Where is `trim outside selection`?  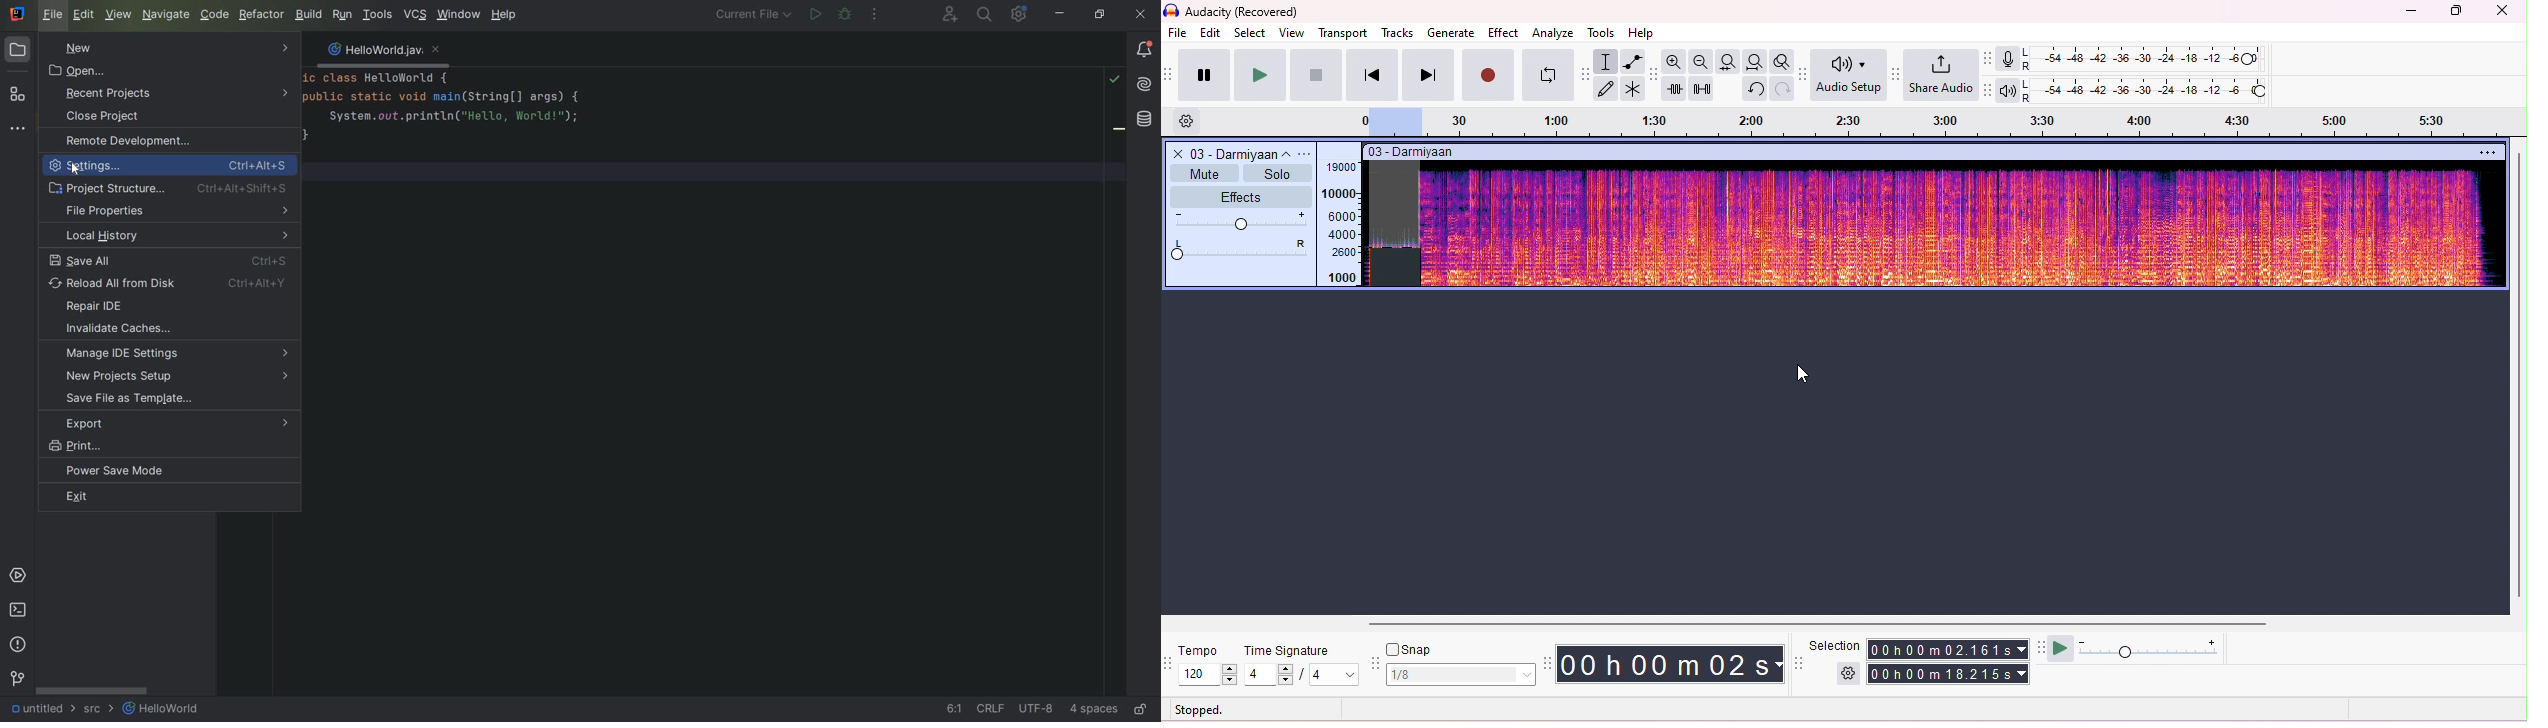
trim outside selection is located at coordinates (1676, 88).